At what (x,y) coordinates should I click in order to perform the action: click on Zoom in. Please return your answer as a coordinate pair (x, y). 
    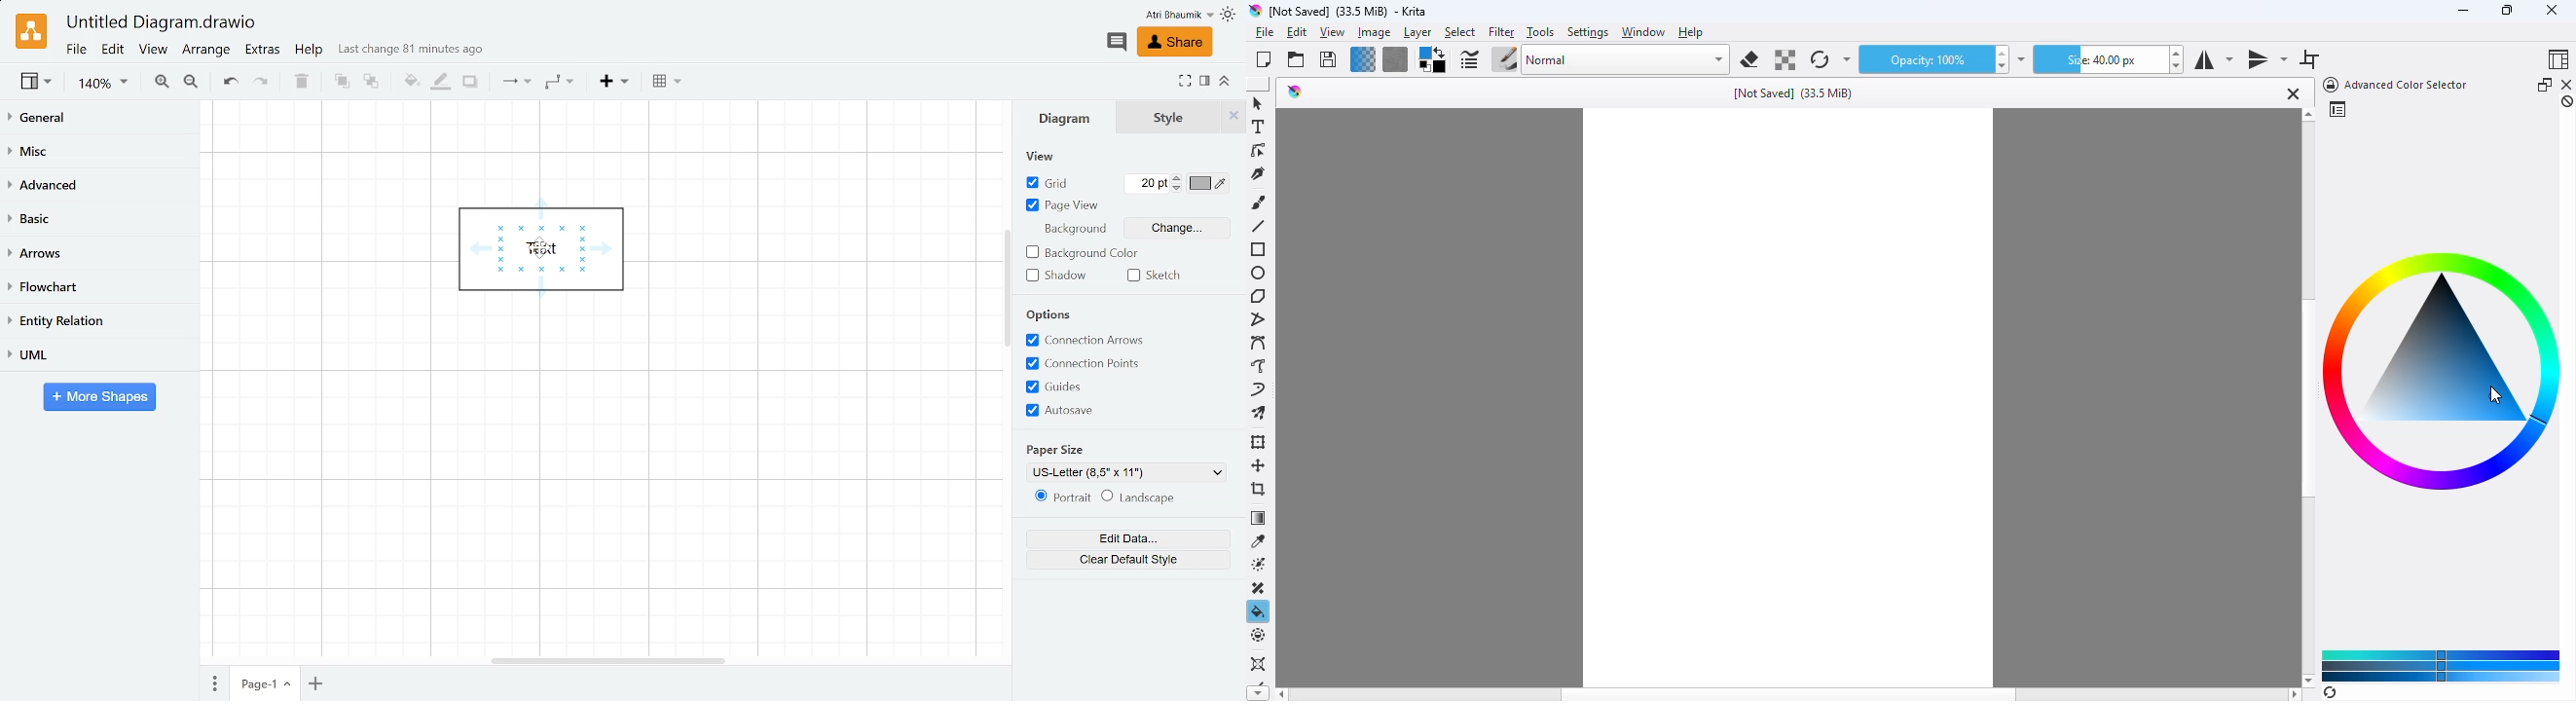
    Looking at the image, I should click on (162, 84).